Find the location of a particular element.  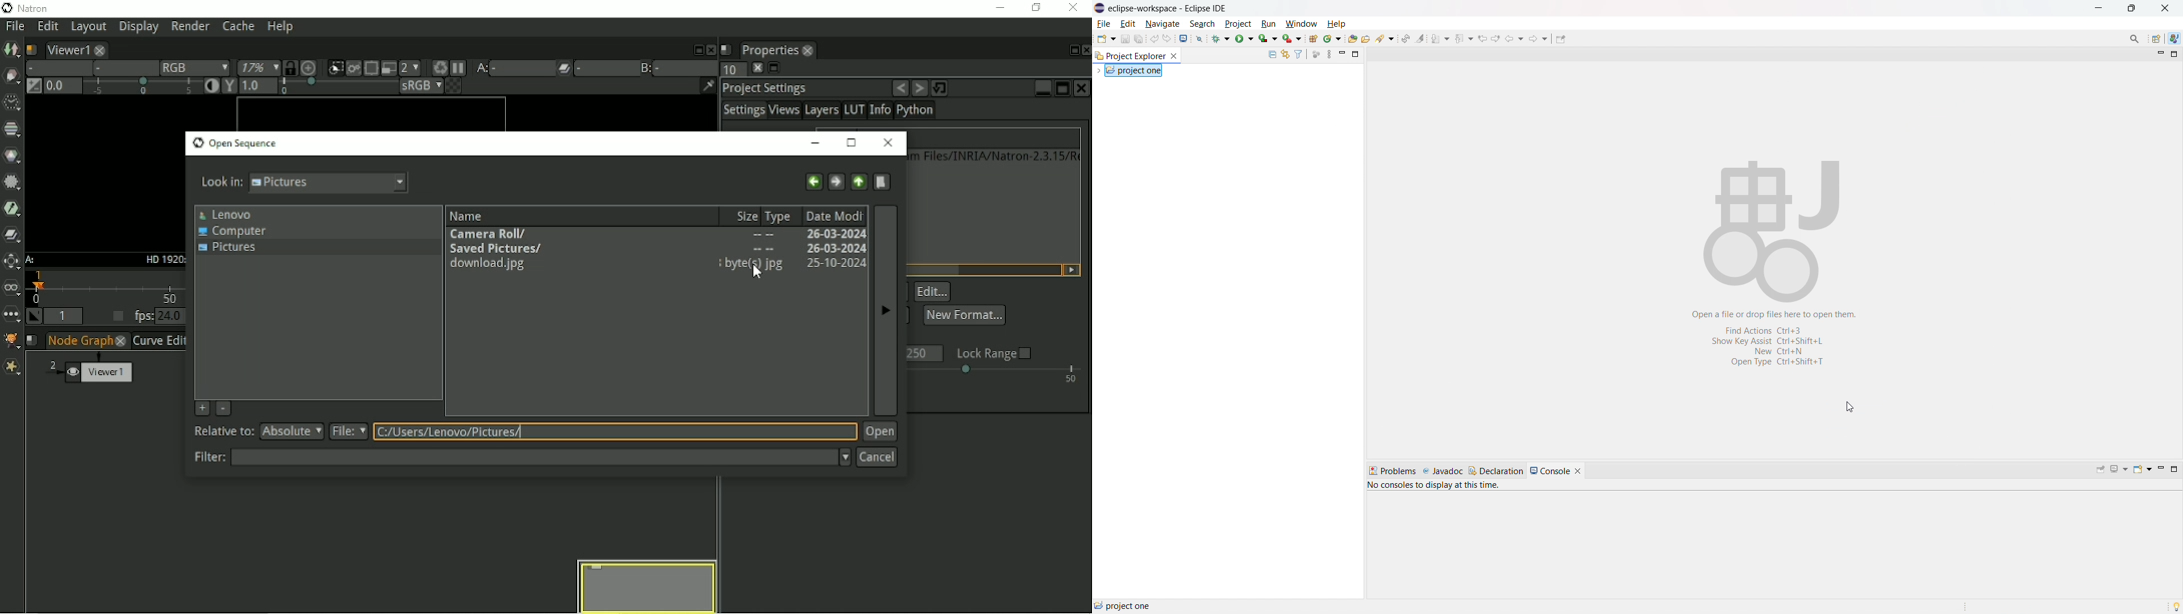

maximize is located at coordinates (2098, 8).